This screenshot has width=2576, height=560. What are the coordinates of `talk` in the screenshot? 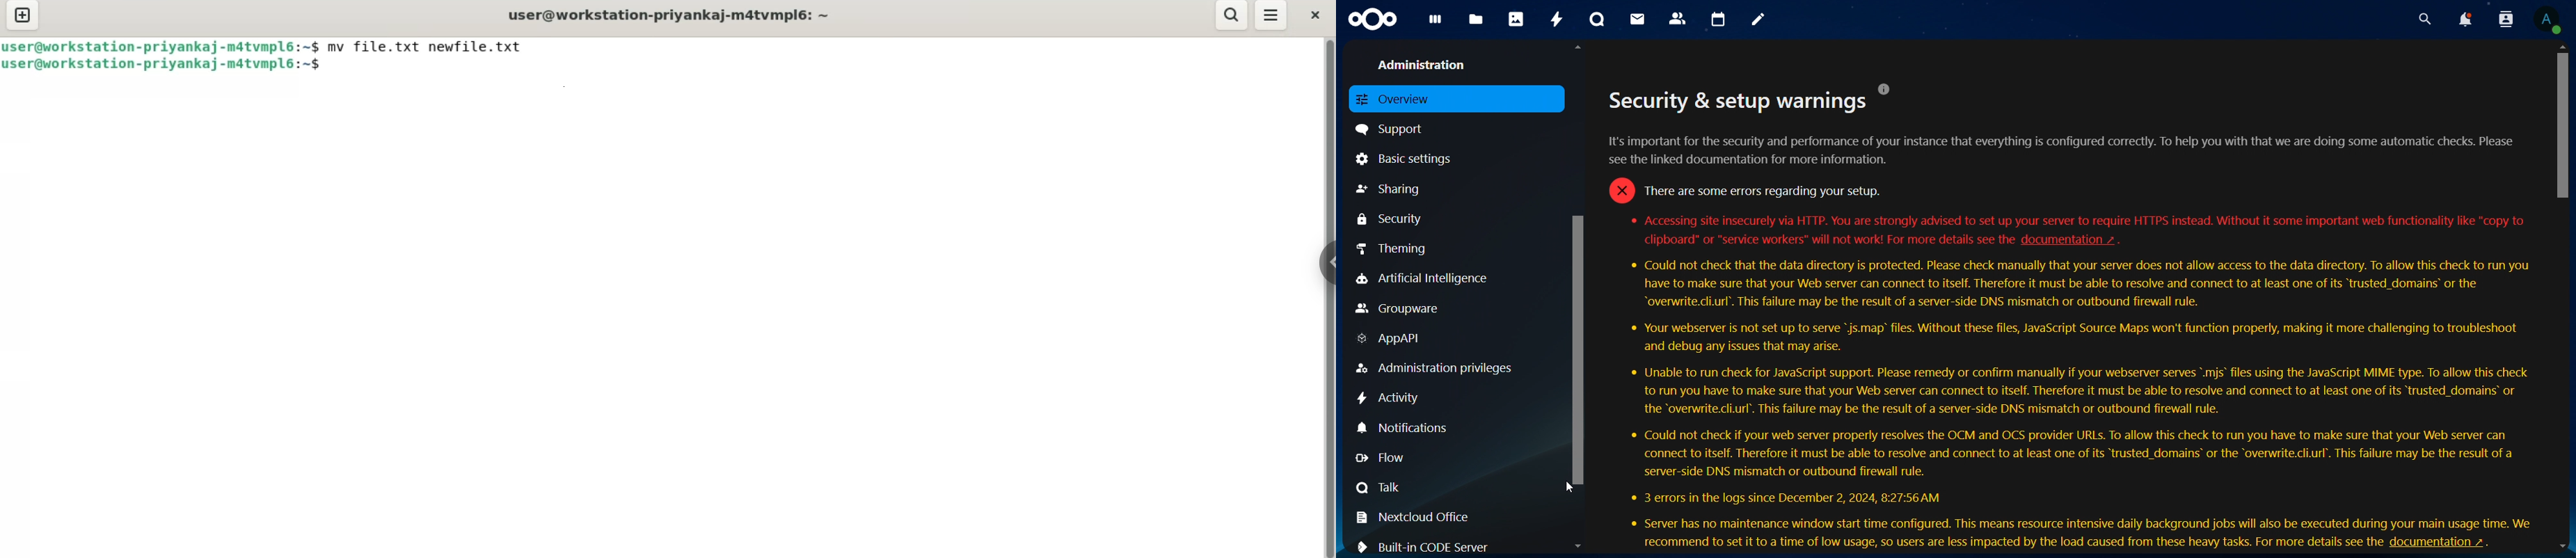 It's located at (1597, 19).